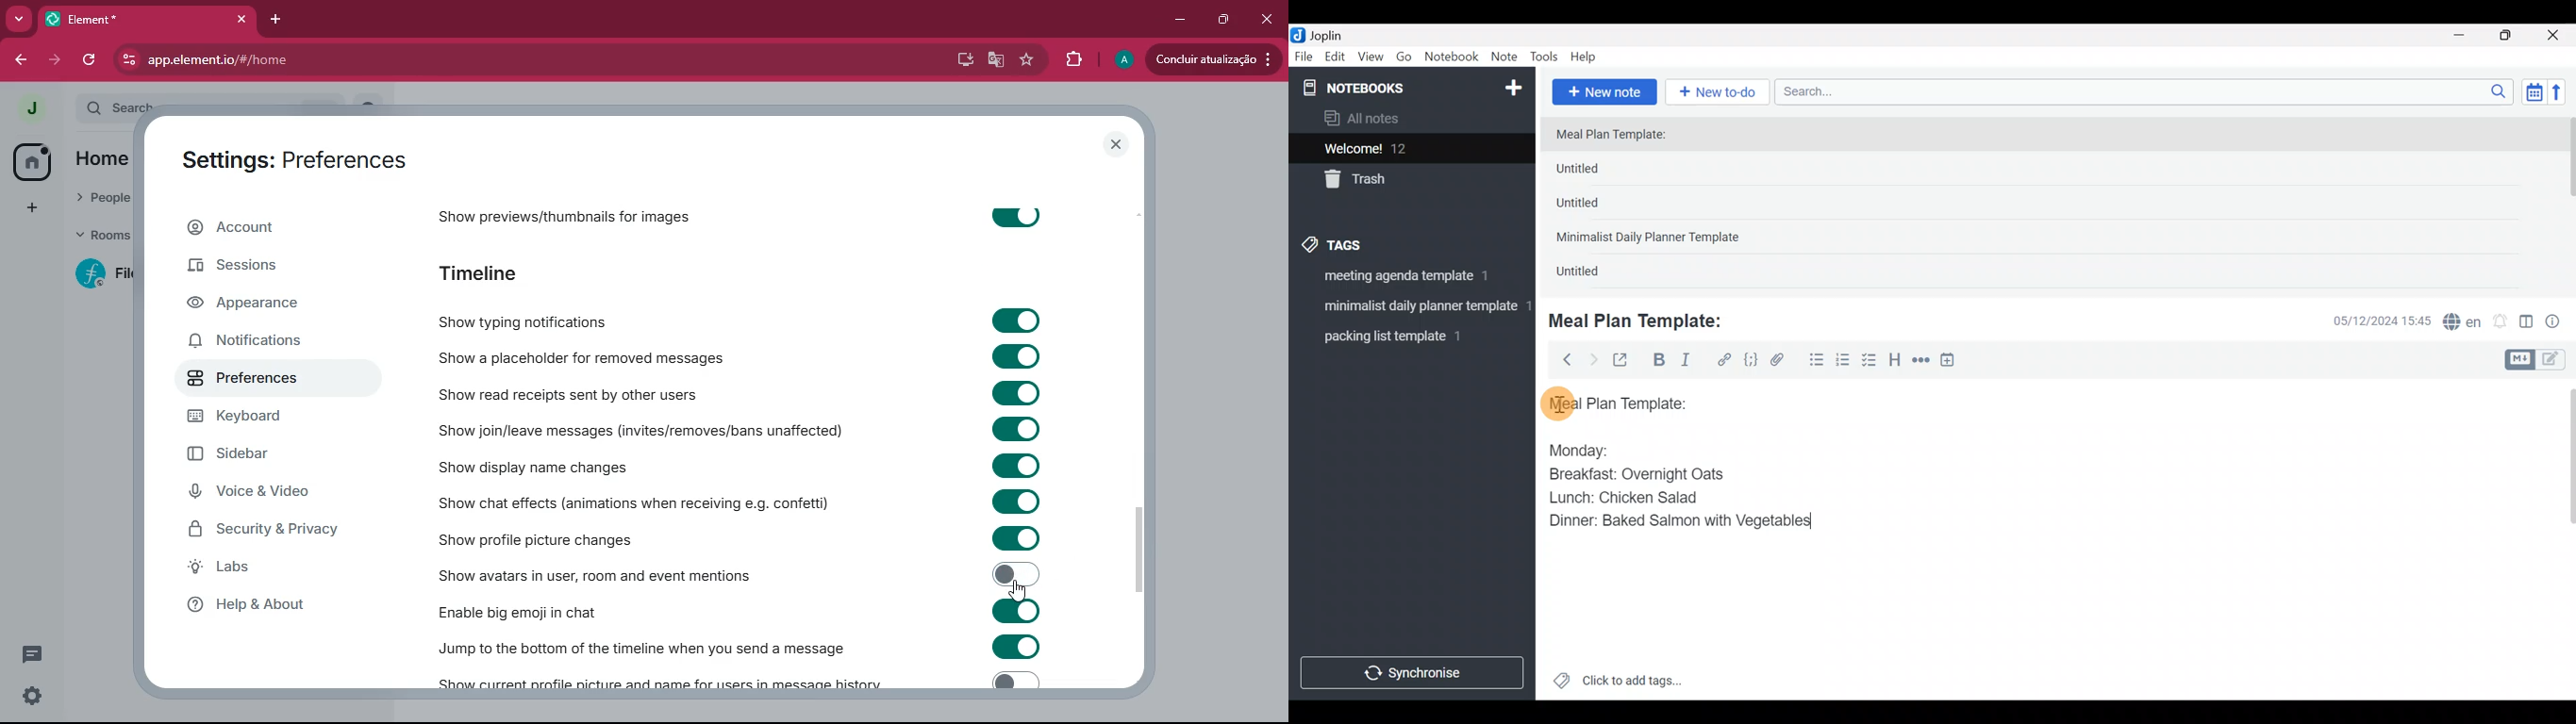  I want to click on Synchronize, so click(1414, 672).